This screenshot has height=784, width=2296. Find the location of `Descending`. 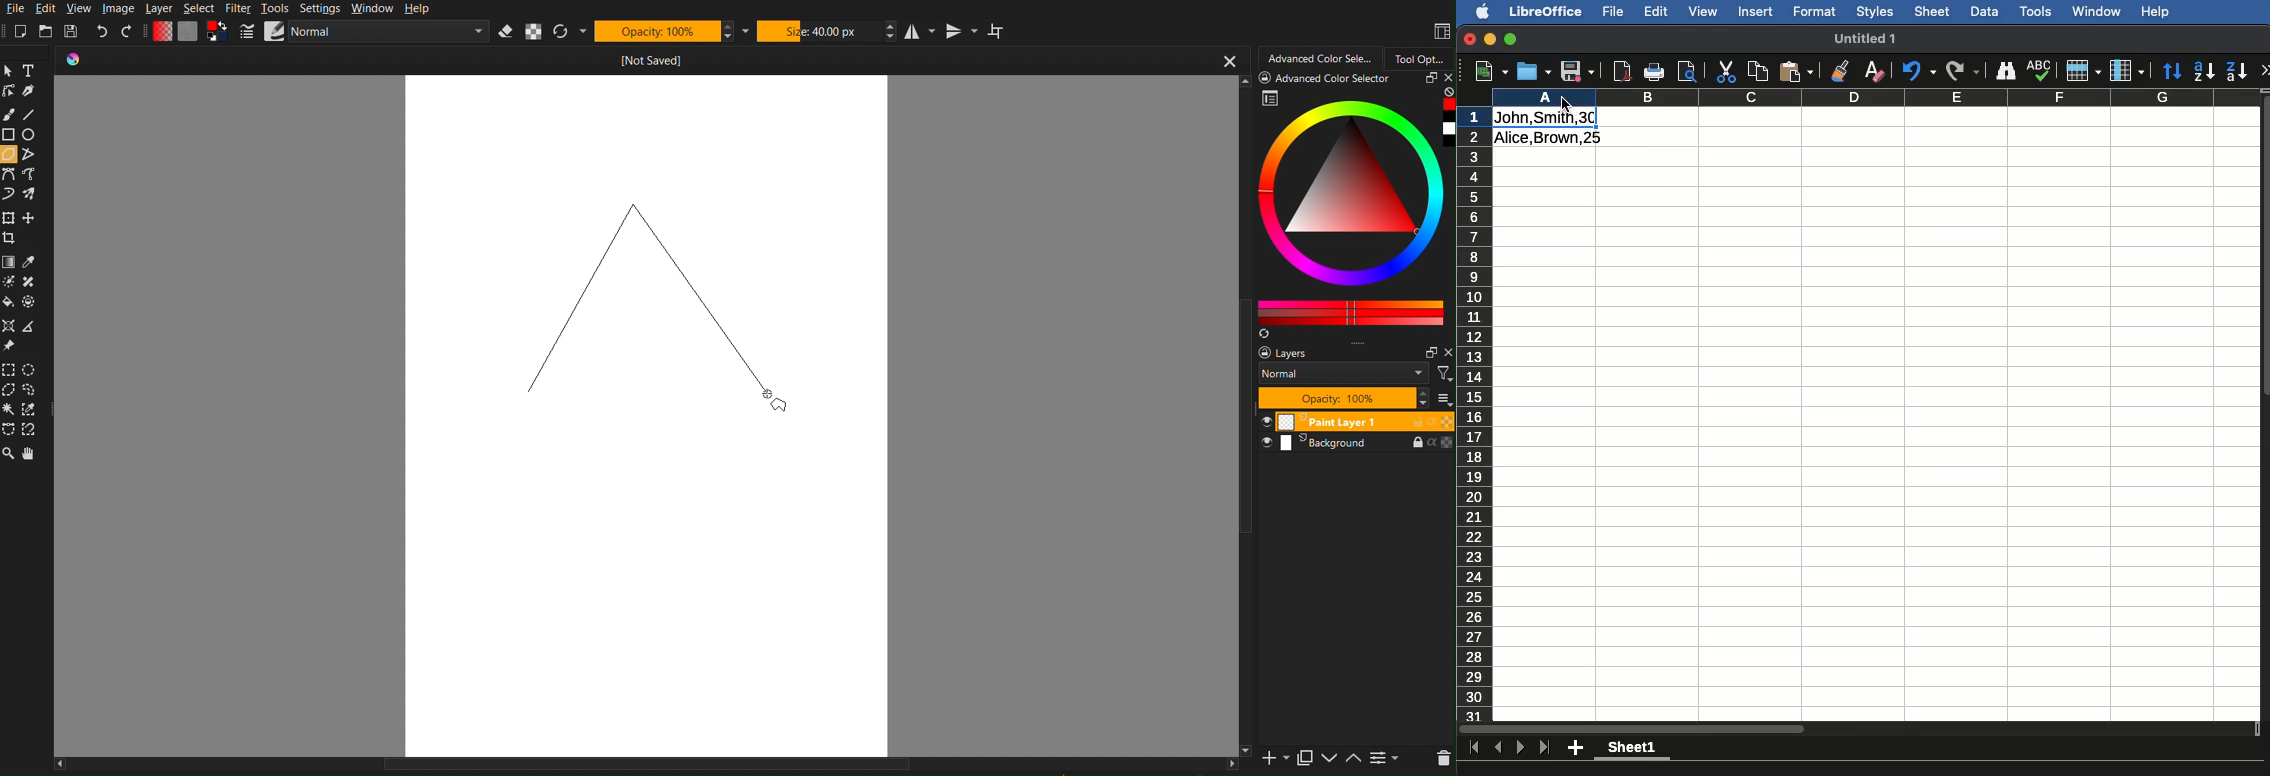

Descending is located at coordinates (2237, 71).